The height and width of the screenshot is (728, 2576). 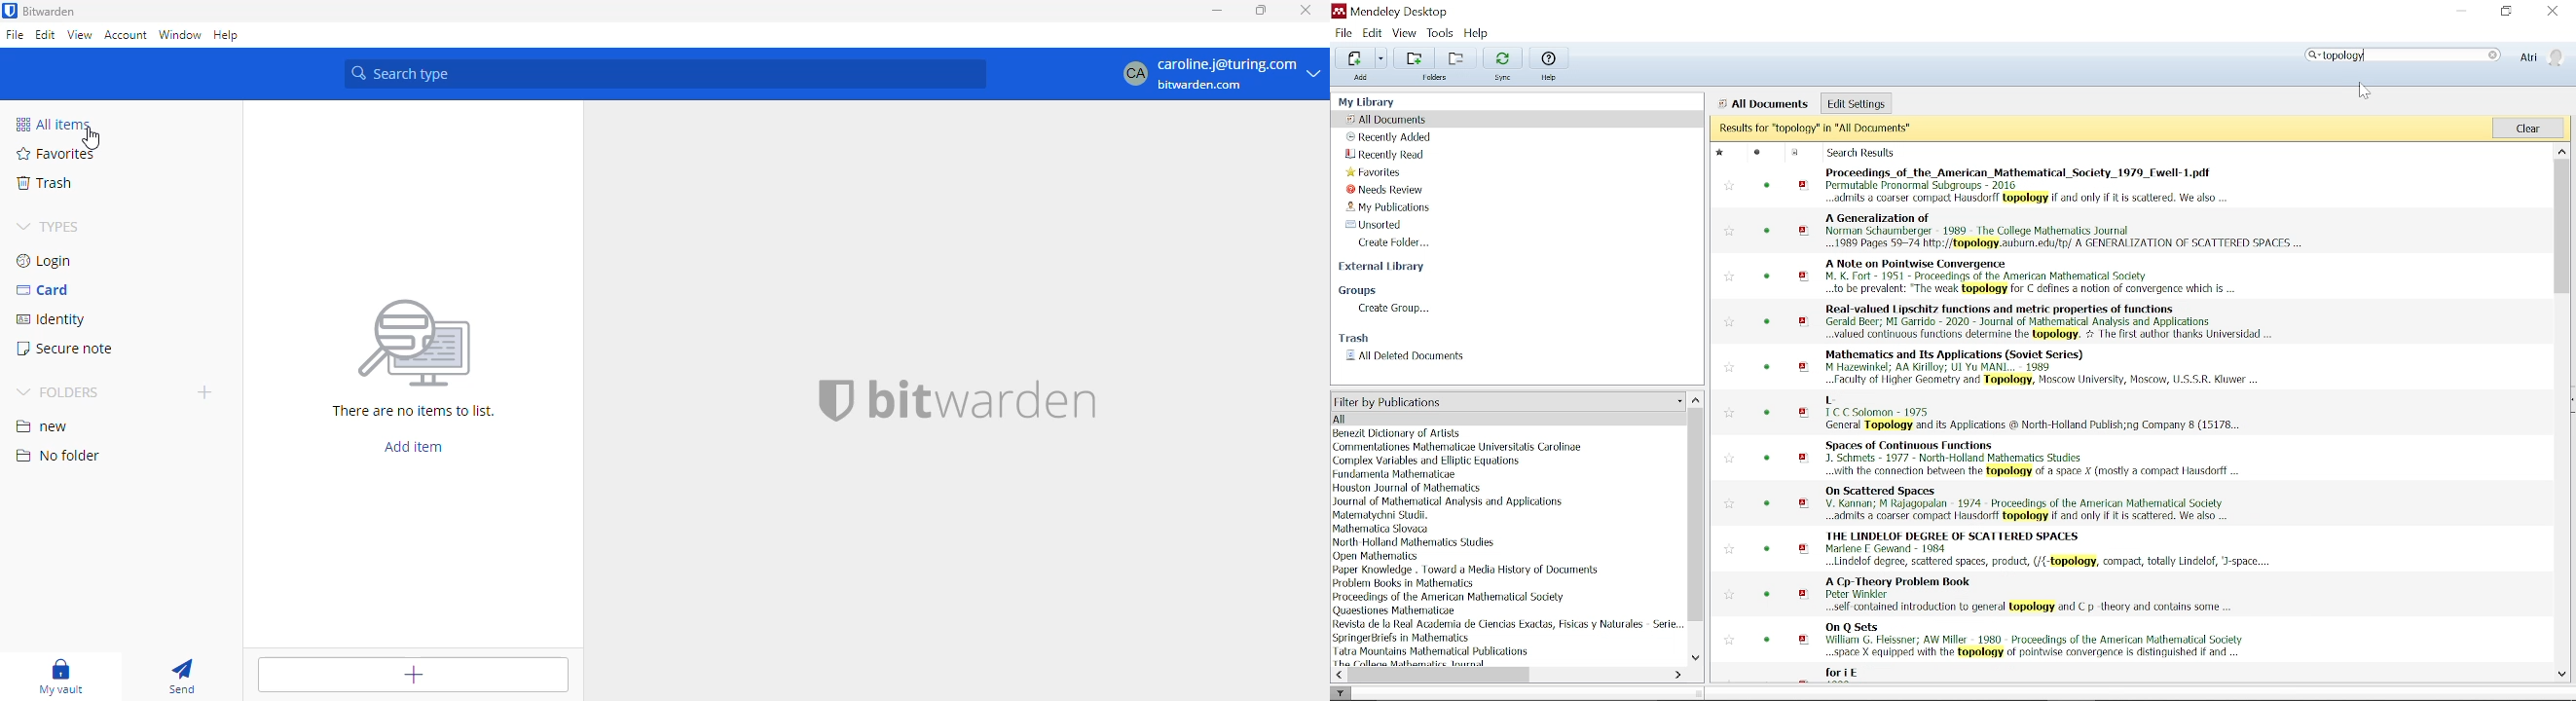 What do you see at coordinates (1376, 171) in the screenshot?
I see `Favorites` at bounding box center [1376, 171].